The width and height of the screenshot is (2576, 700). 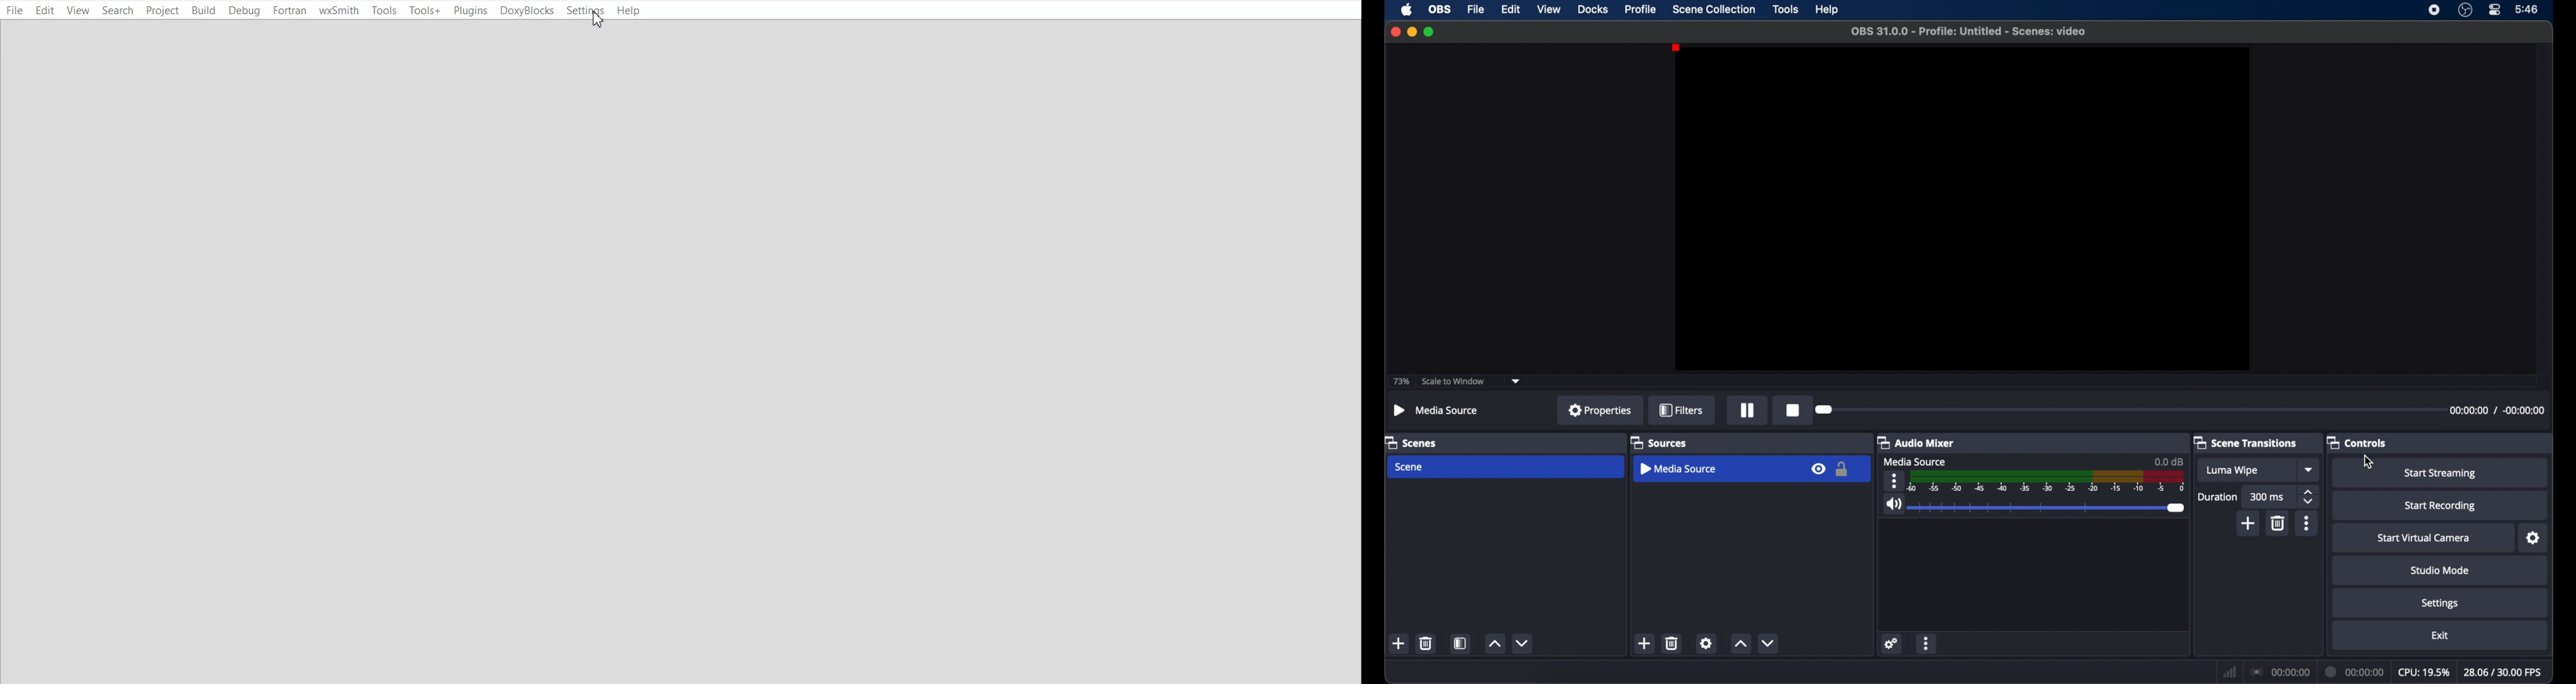 I want to click on add, so click(x=1645, y=643).